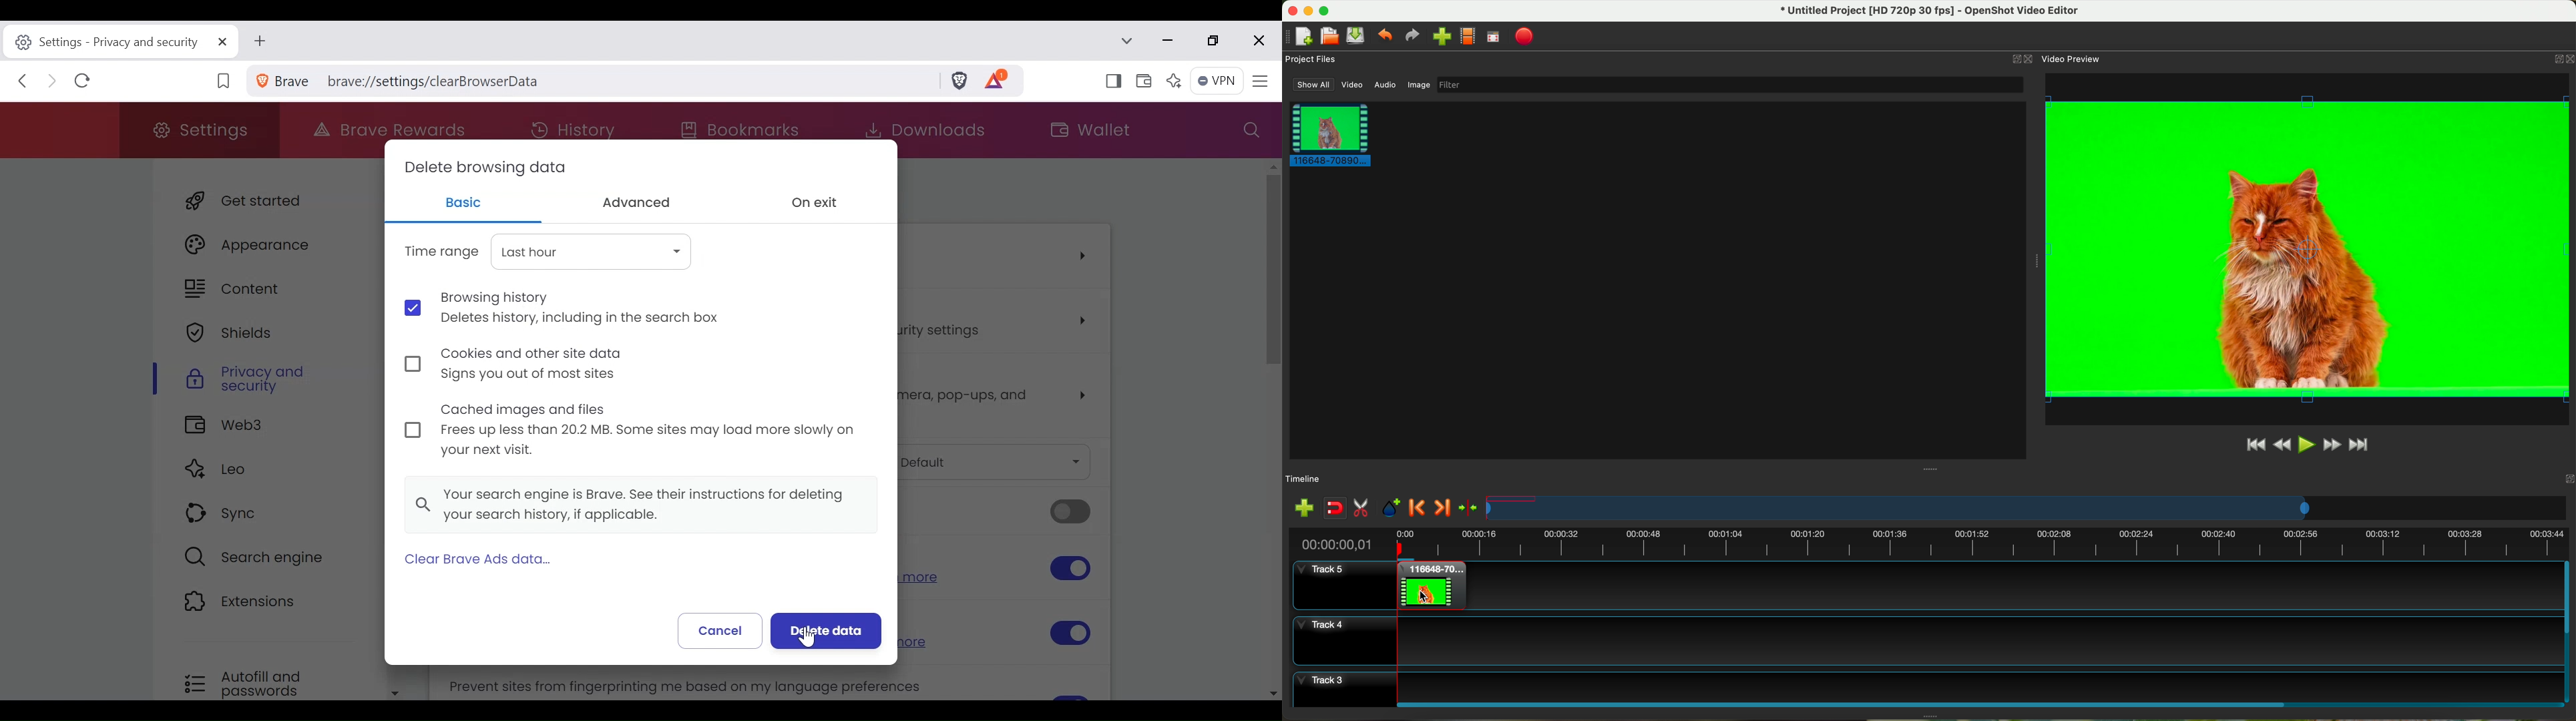 Image resolution: width=2576 pixels, height=728 pixels. Describe the element at coordinates (471, 203) in the screenshot. I see `Basic` at that location.